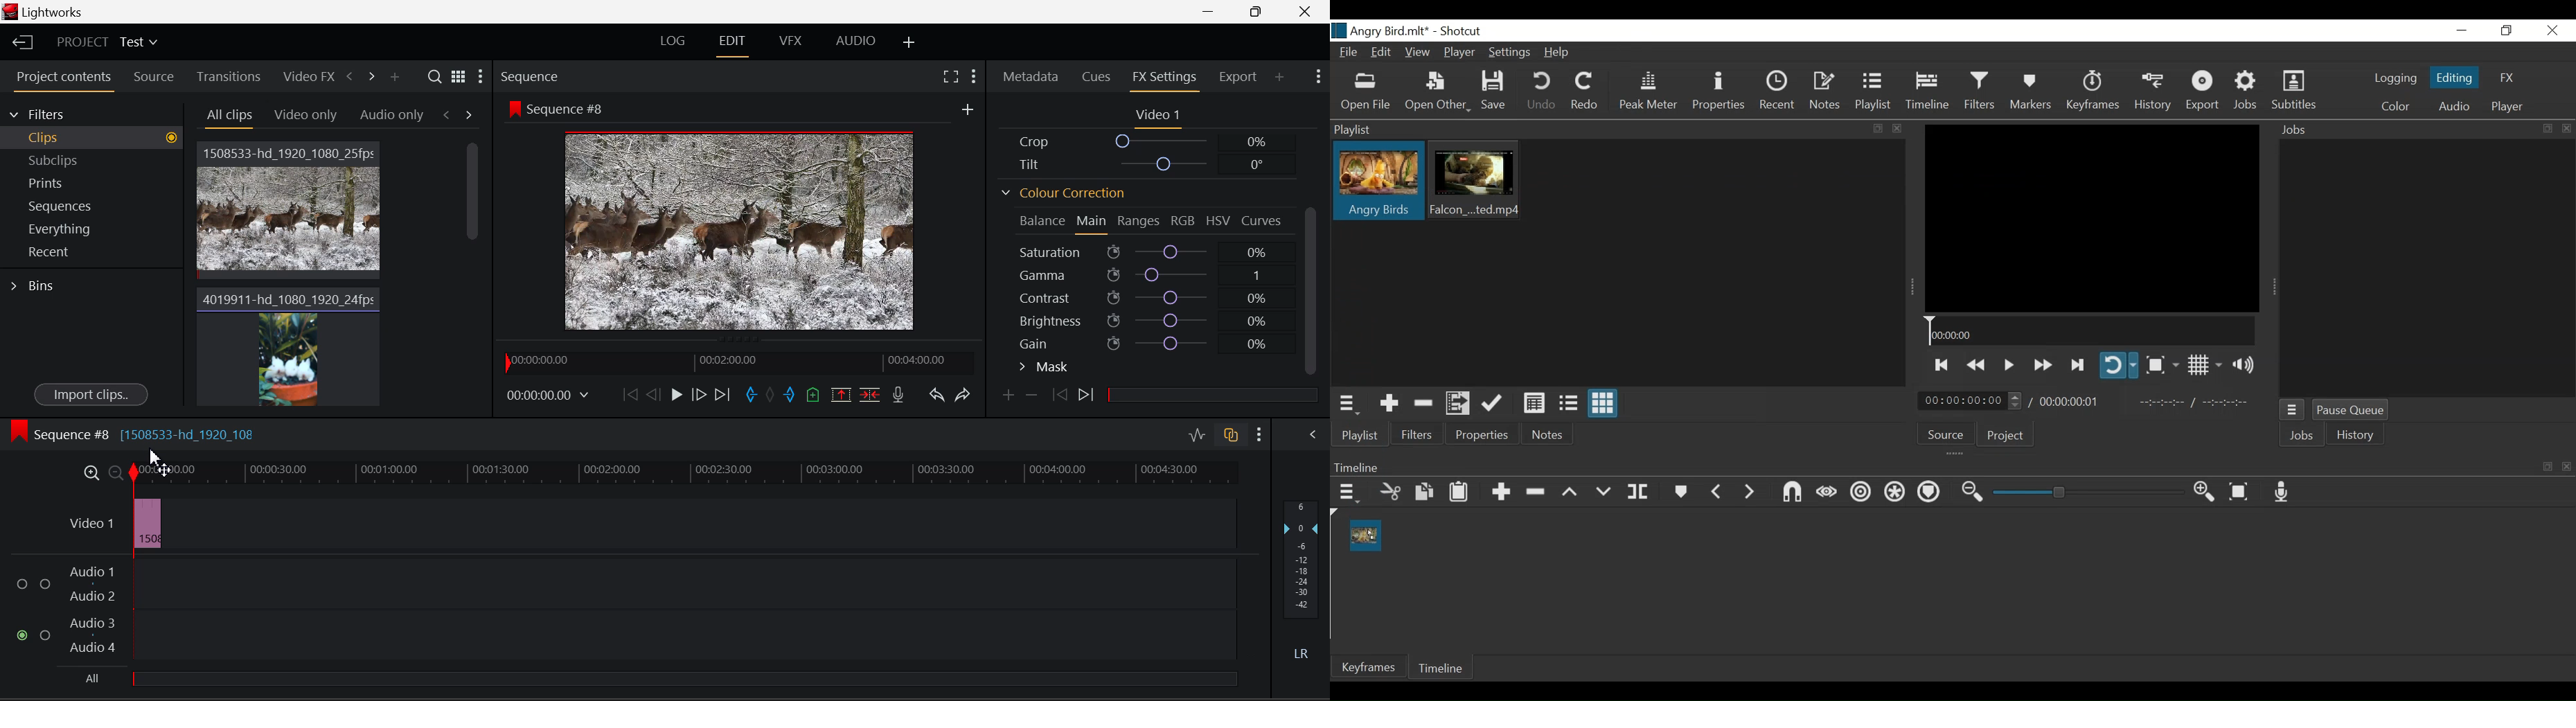  I want to click on Settings, so click(1512, 52).